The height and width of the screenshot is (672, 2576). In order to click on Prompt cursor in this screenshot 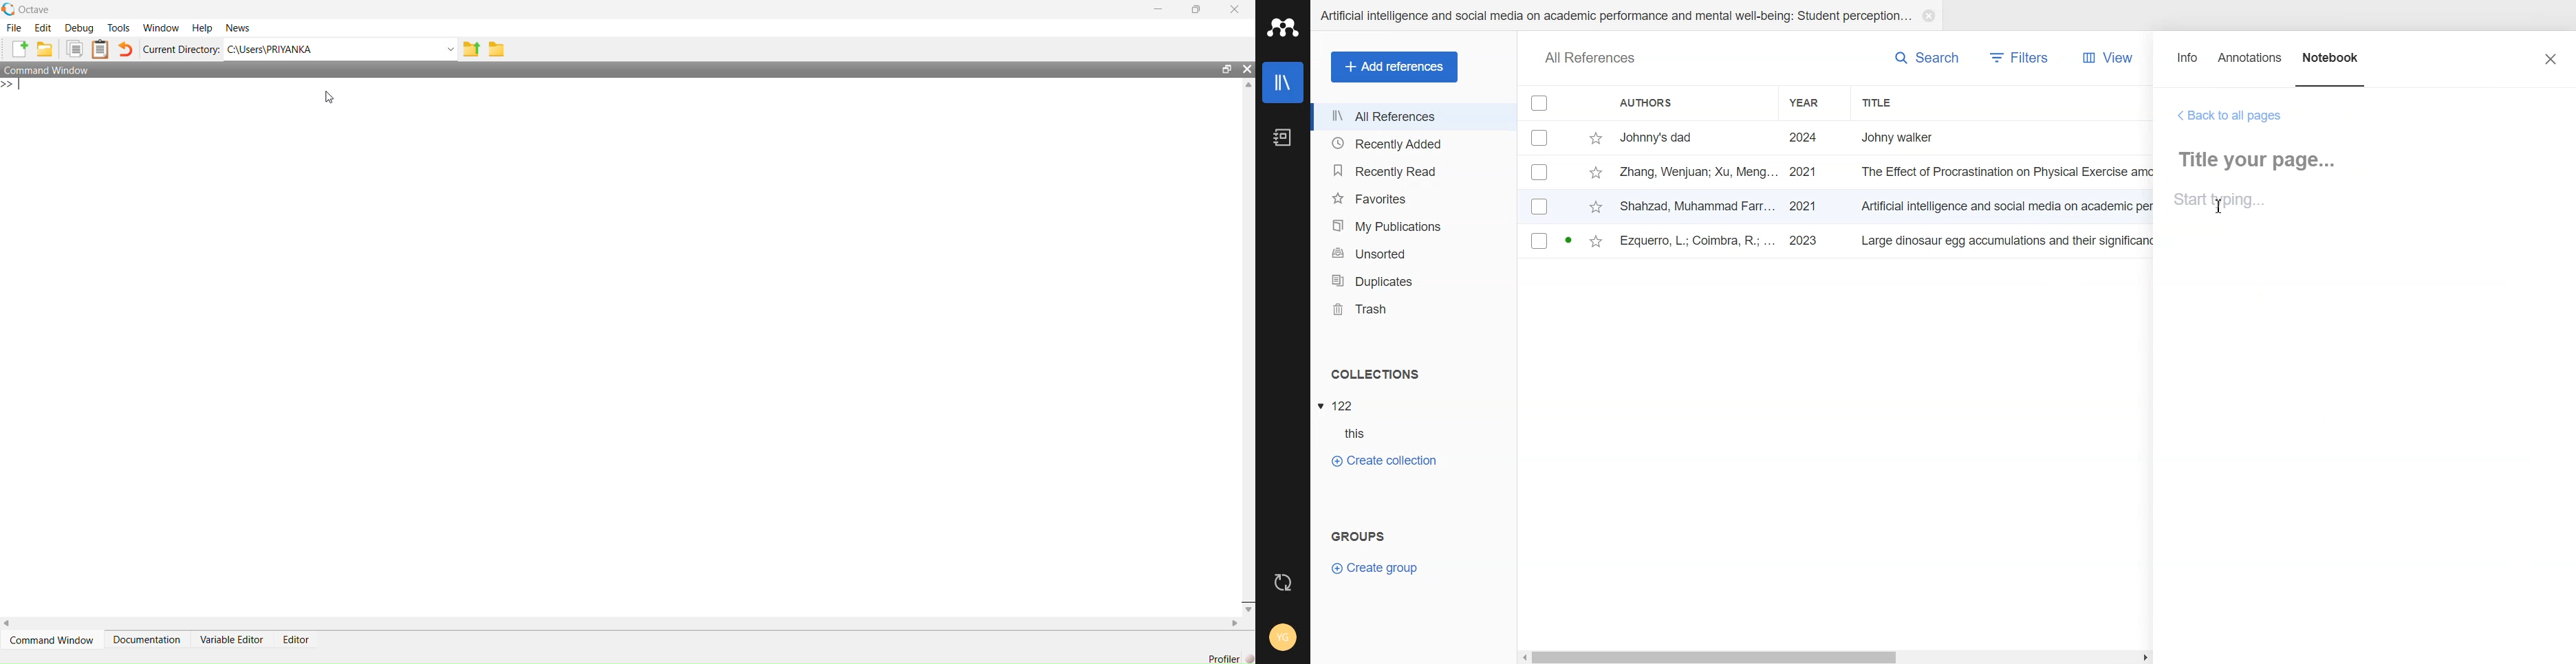, I will do `click(15, 86)`.